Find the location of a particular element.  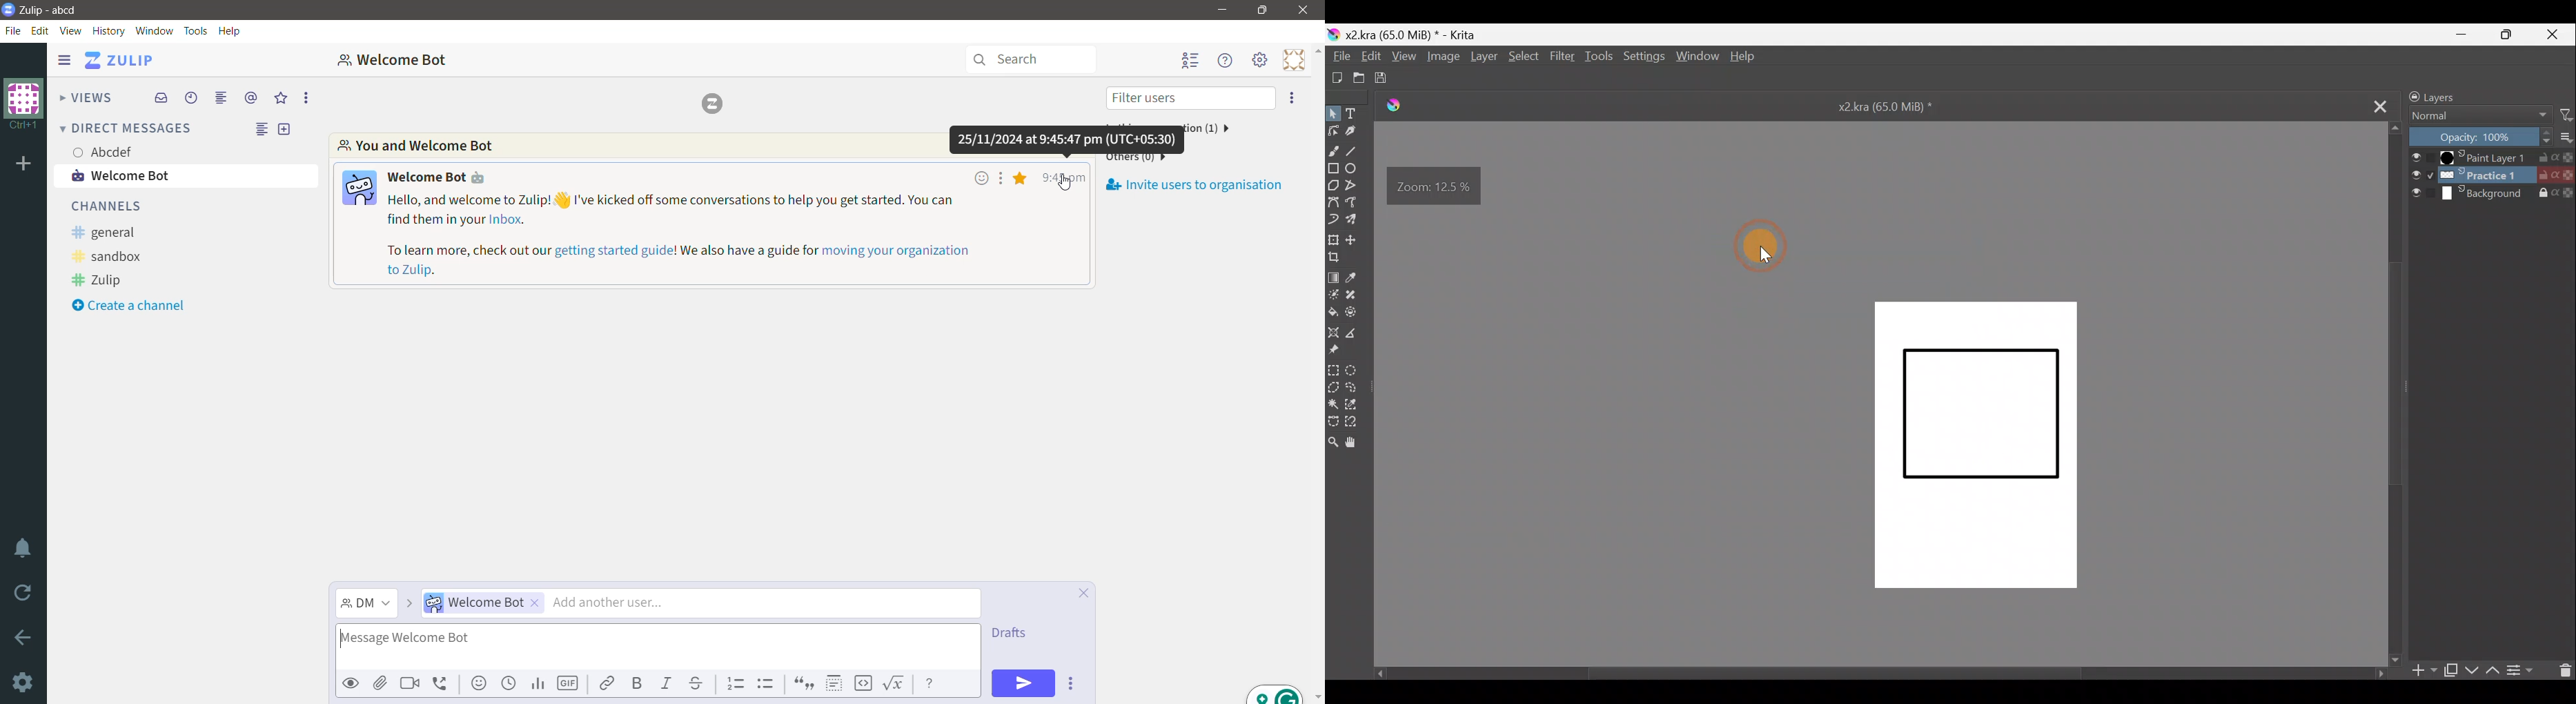

Hide user list is located at coordinates (1190, 61).